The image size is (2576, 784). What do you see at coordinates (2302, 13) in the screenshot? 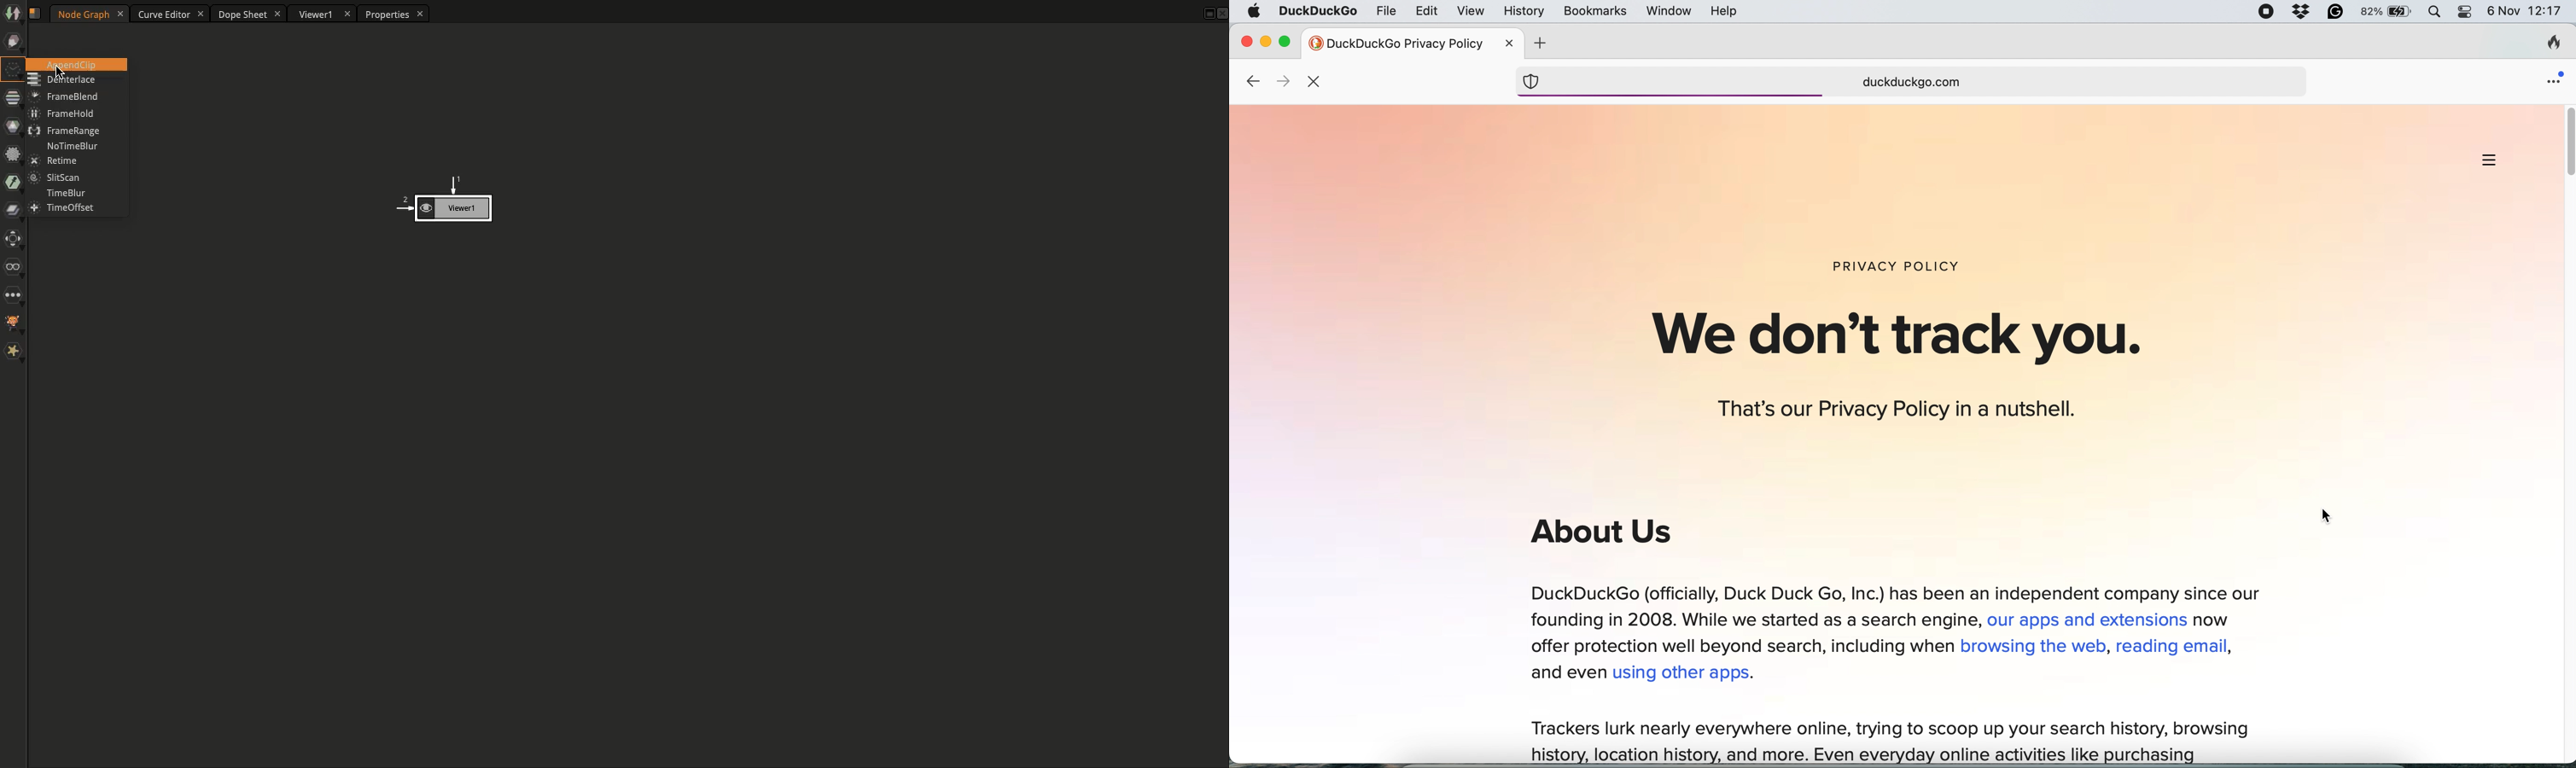
I see `dropbox` at bounding box center [2302, 13].